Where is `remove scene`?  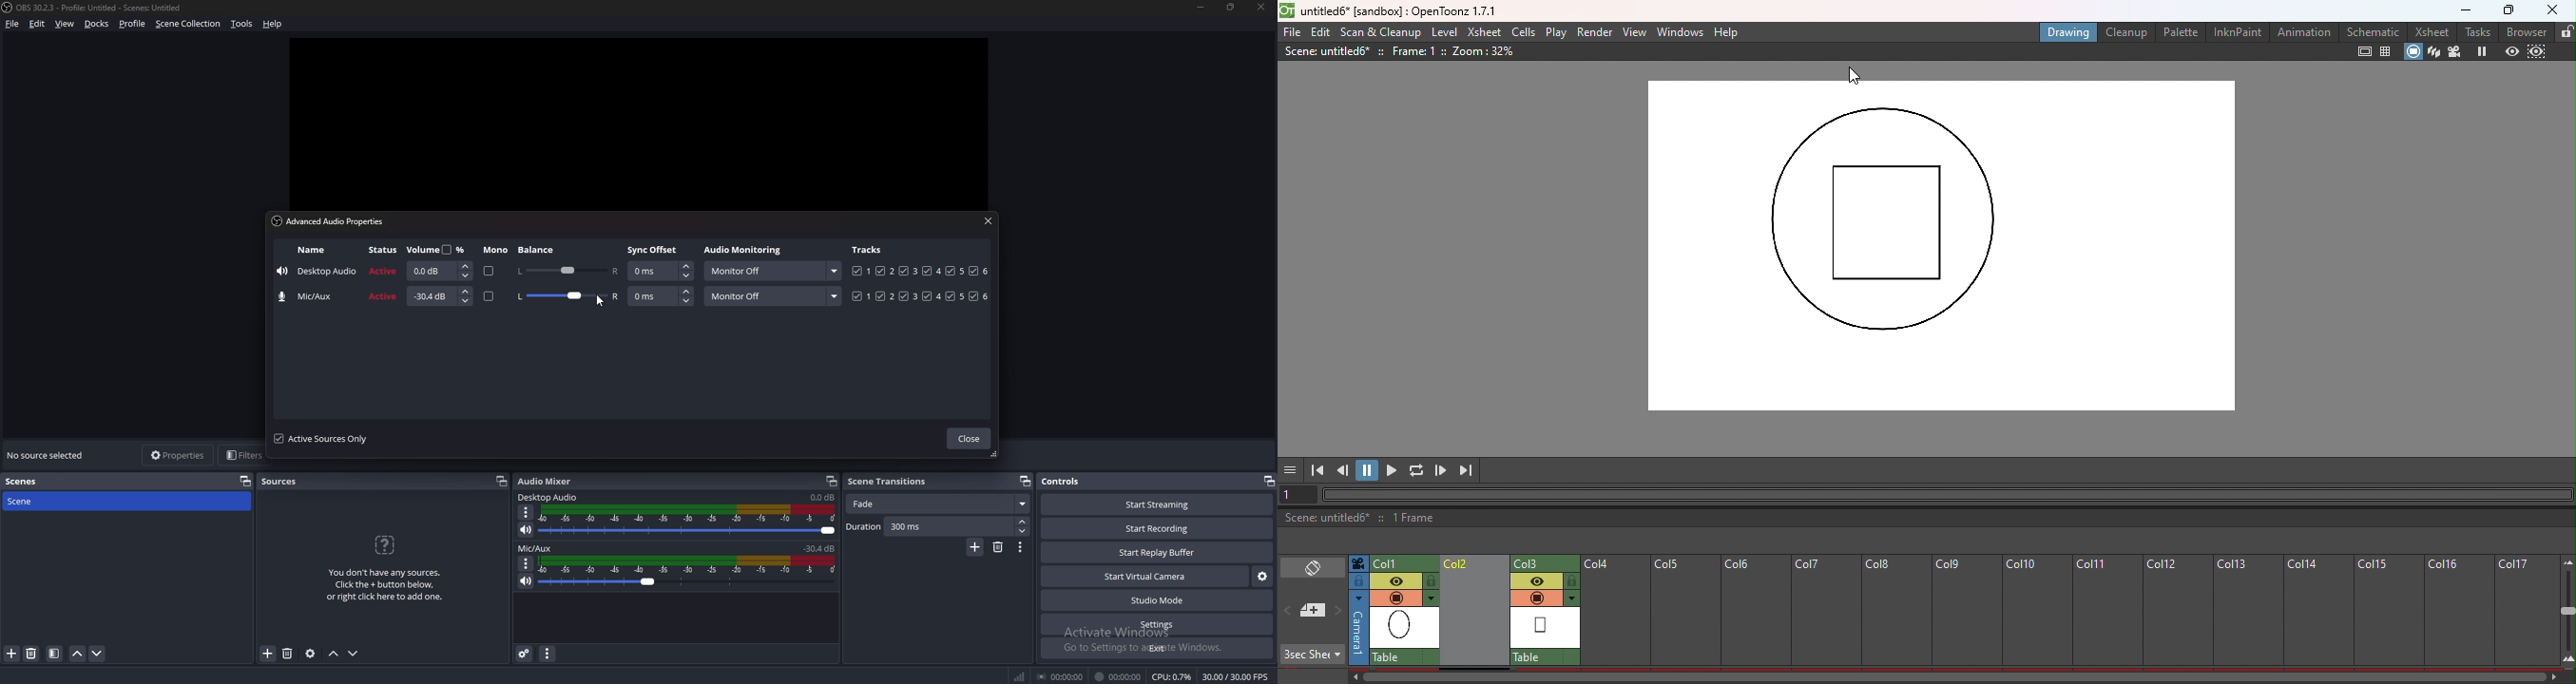 remove scene is located at coordinates (32, 654).